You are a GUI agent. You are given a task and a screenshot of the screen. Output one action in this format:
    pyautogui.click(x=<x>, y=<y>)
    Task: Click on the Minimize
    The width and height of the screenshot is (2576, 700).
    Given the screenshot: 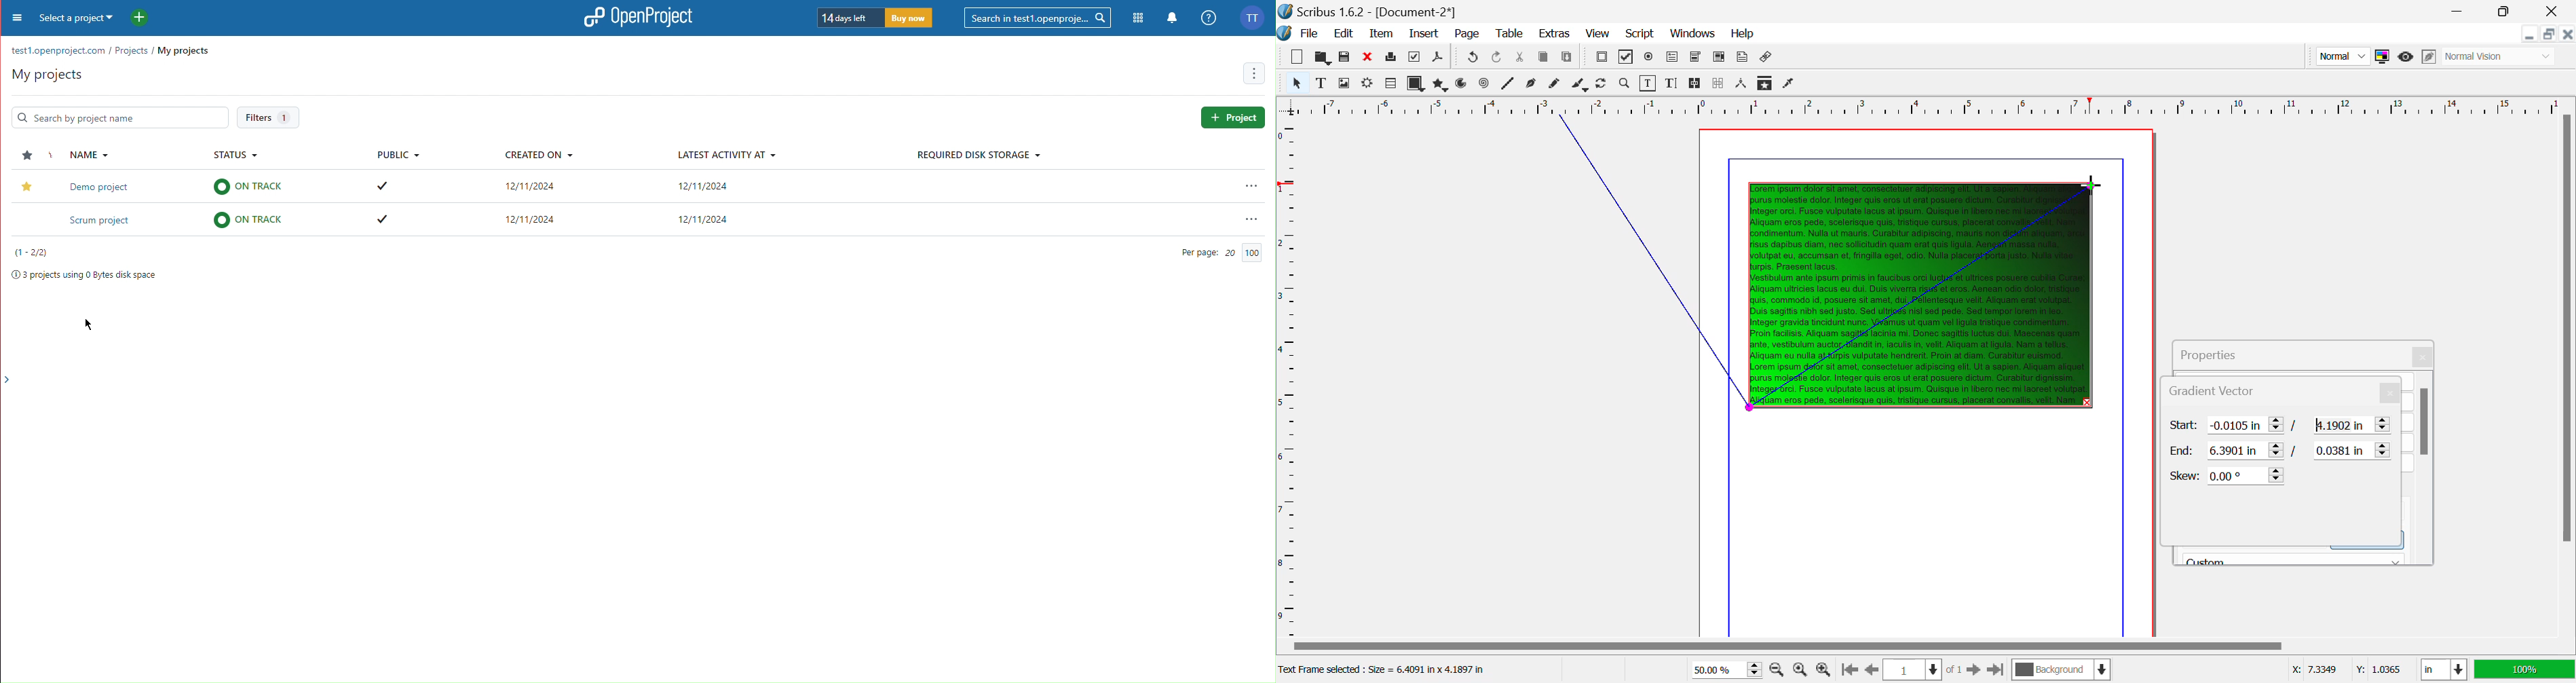 What is the action you would take?
    pyautogui.click(x=2550, y=34)
    